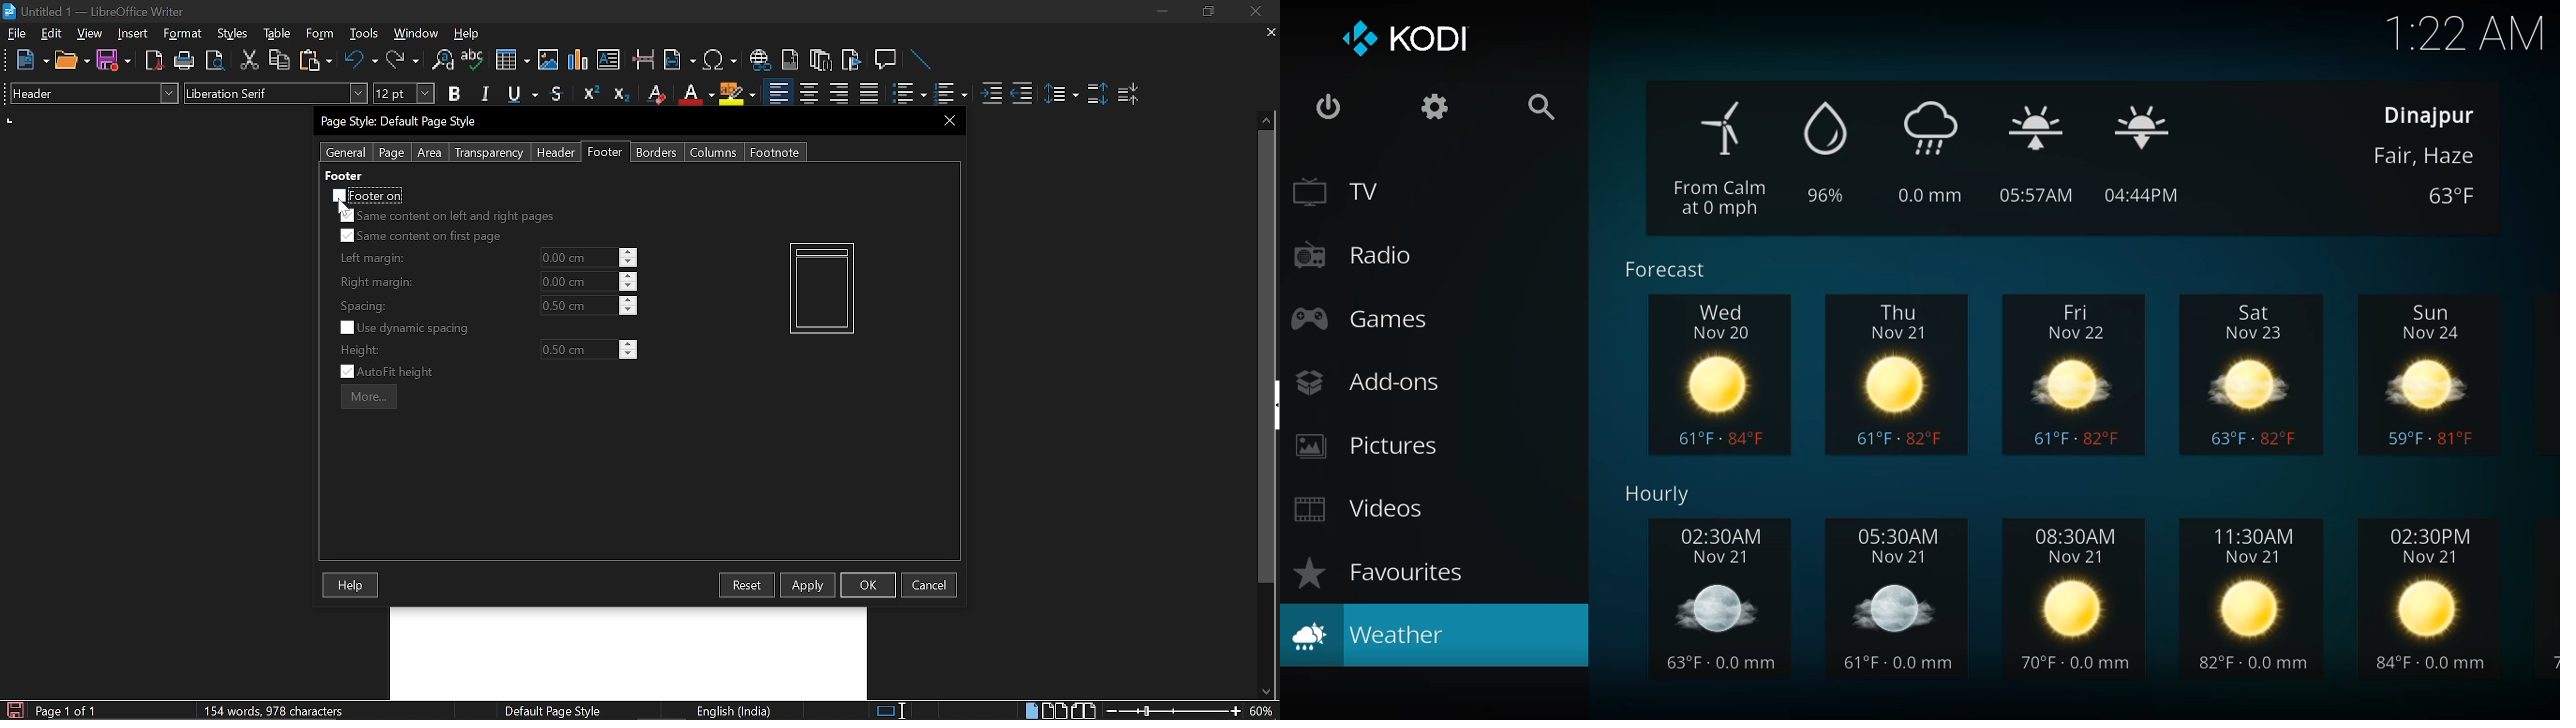  I want to click on Line, so click(922, 61).